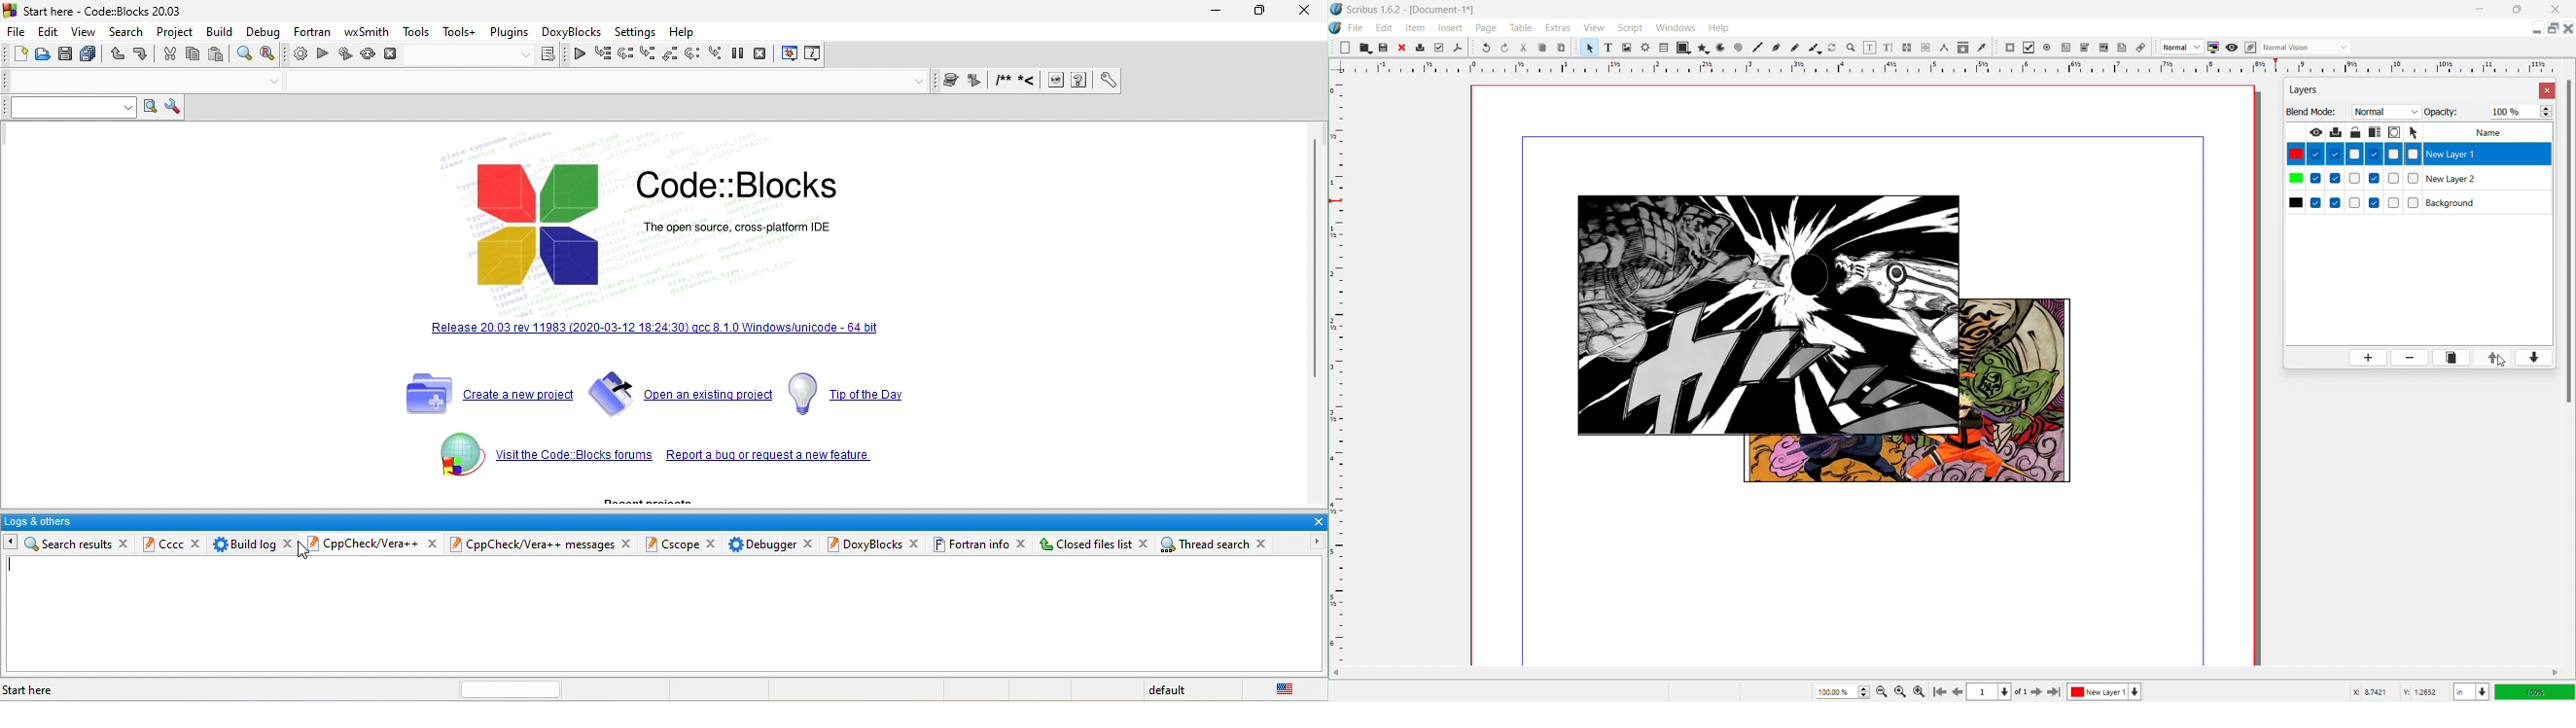  I want to click on drop down, so click(920, 81).